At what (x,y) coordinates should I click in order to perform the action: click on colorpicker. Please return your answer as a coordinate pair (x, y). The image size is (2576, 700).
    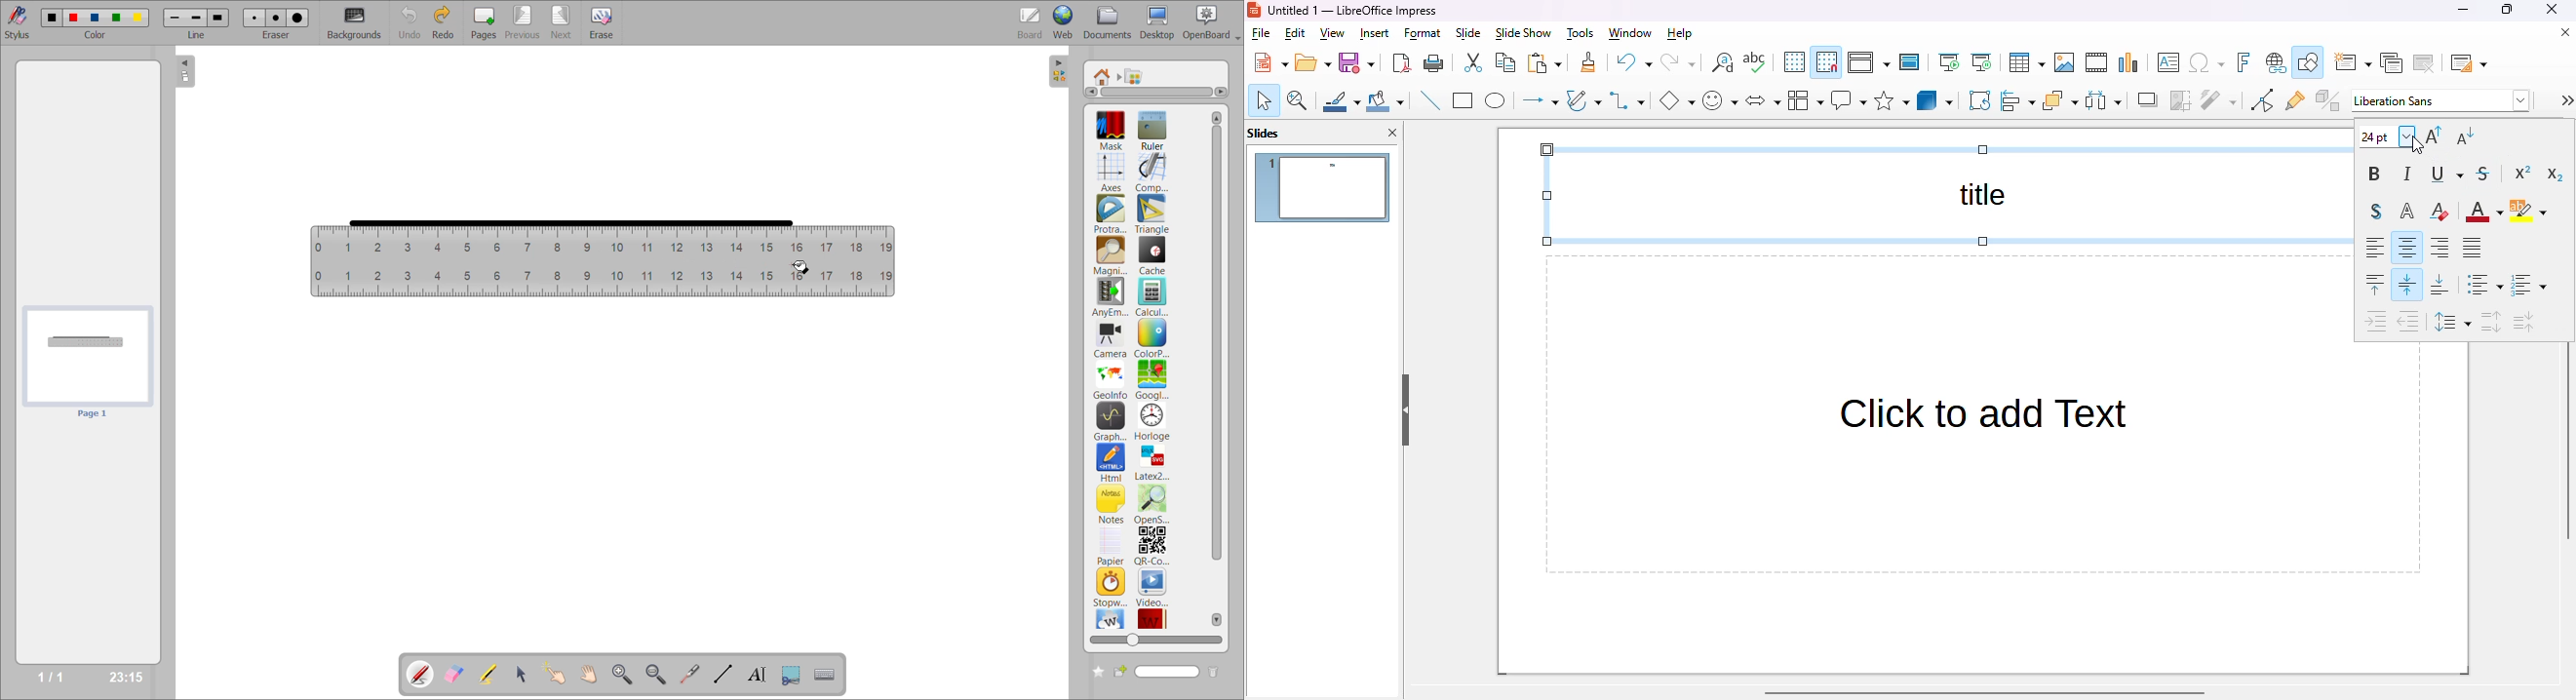
    Looking at the image, I should click on (1152, 338).